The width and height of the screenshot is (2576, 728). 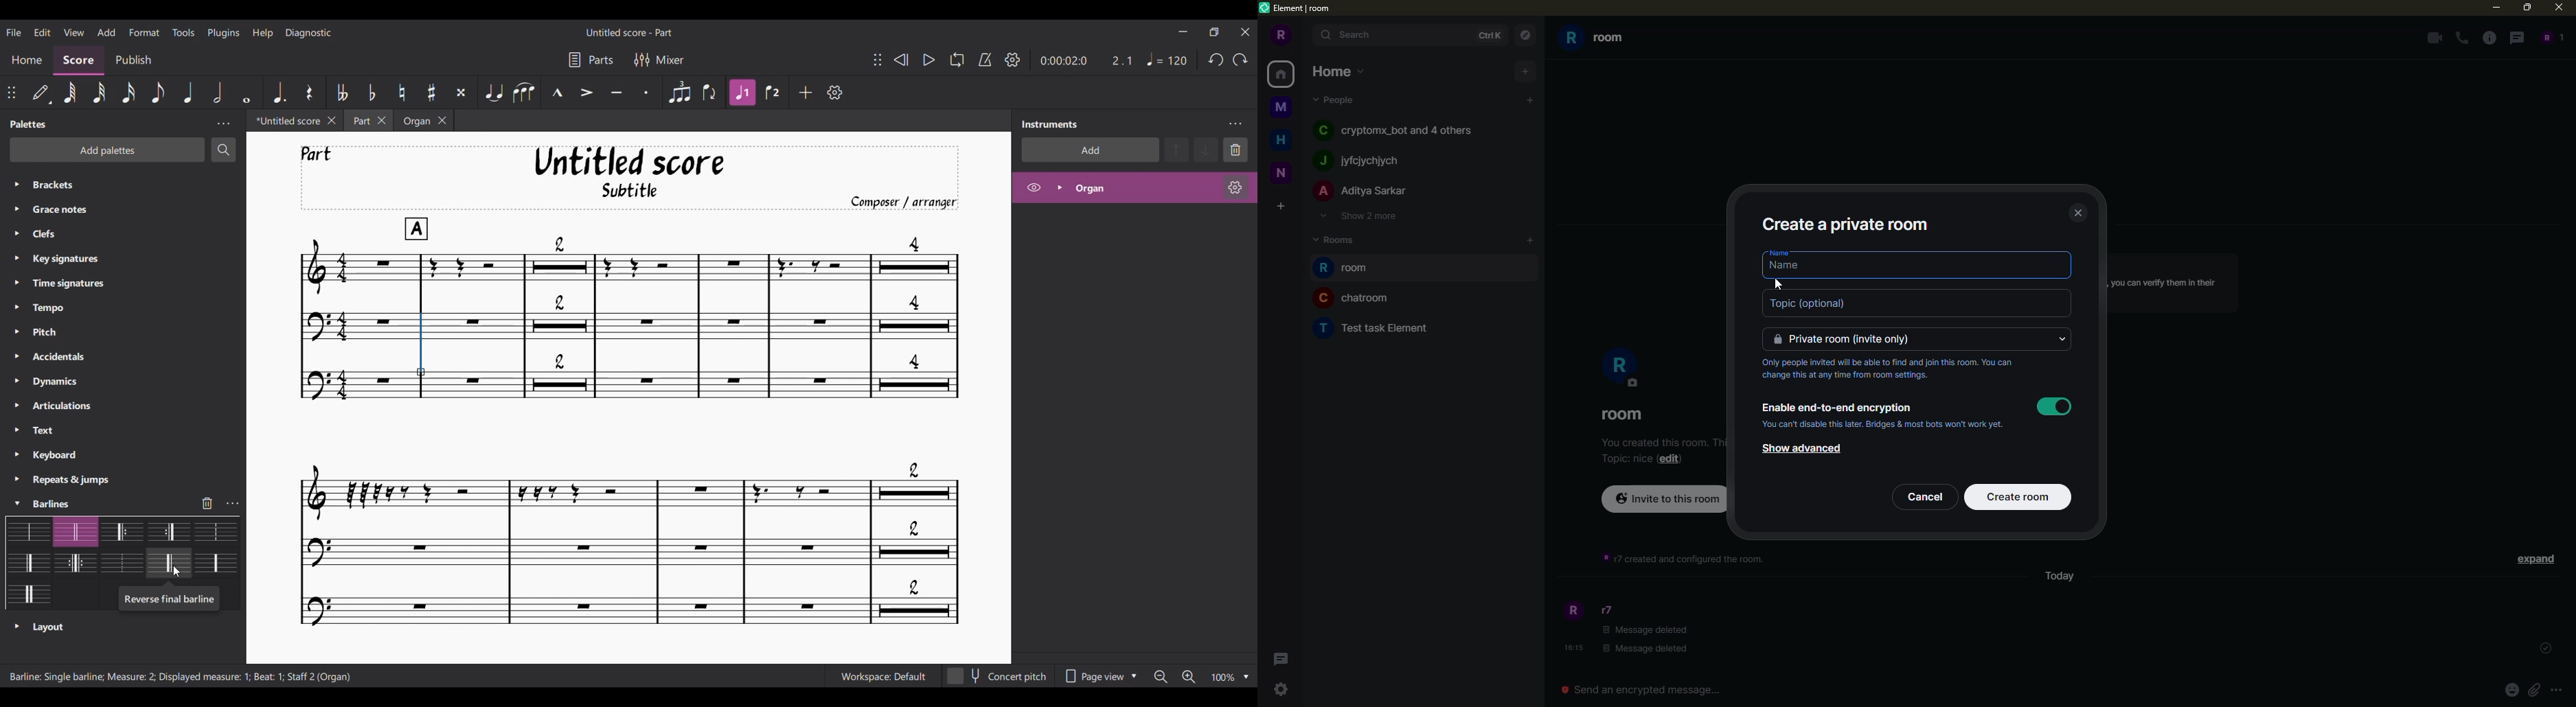 What do you see at coordinates (1488, 36) in the screenshot?
I see `ctrlK` at bounding box center [1488, 36].